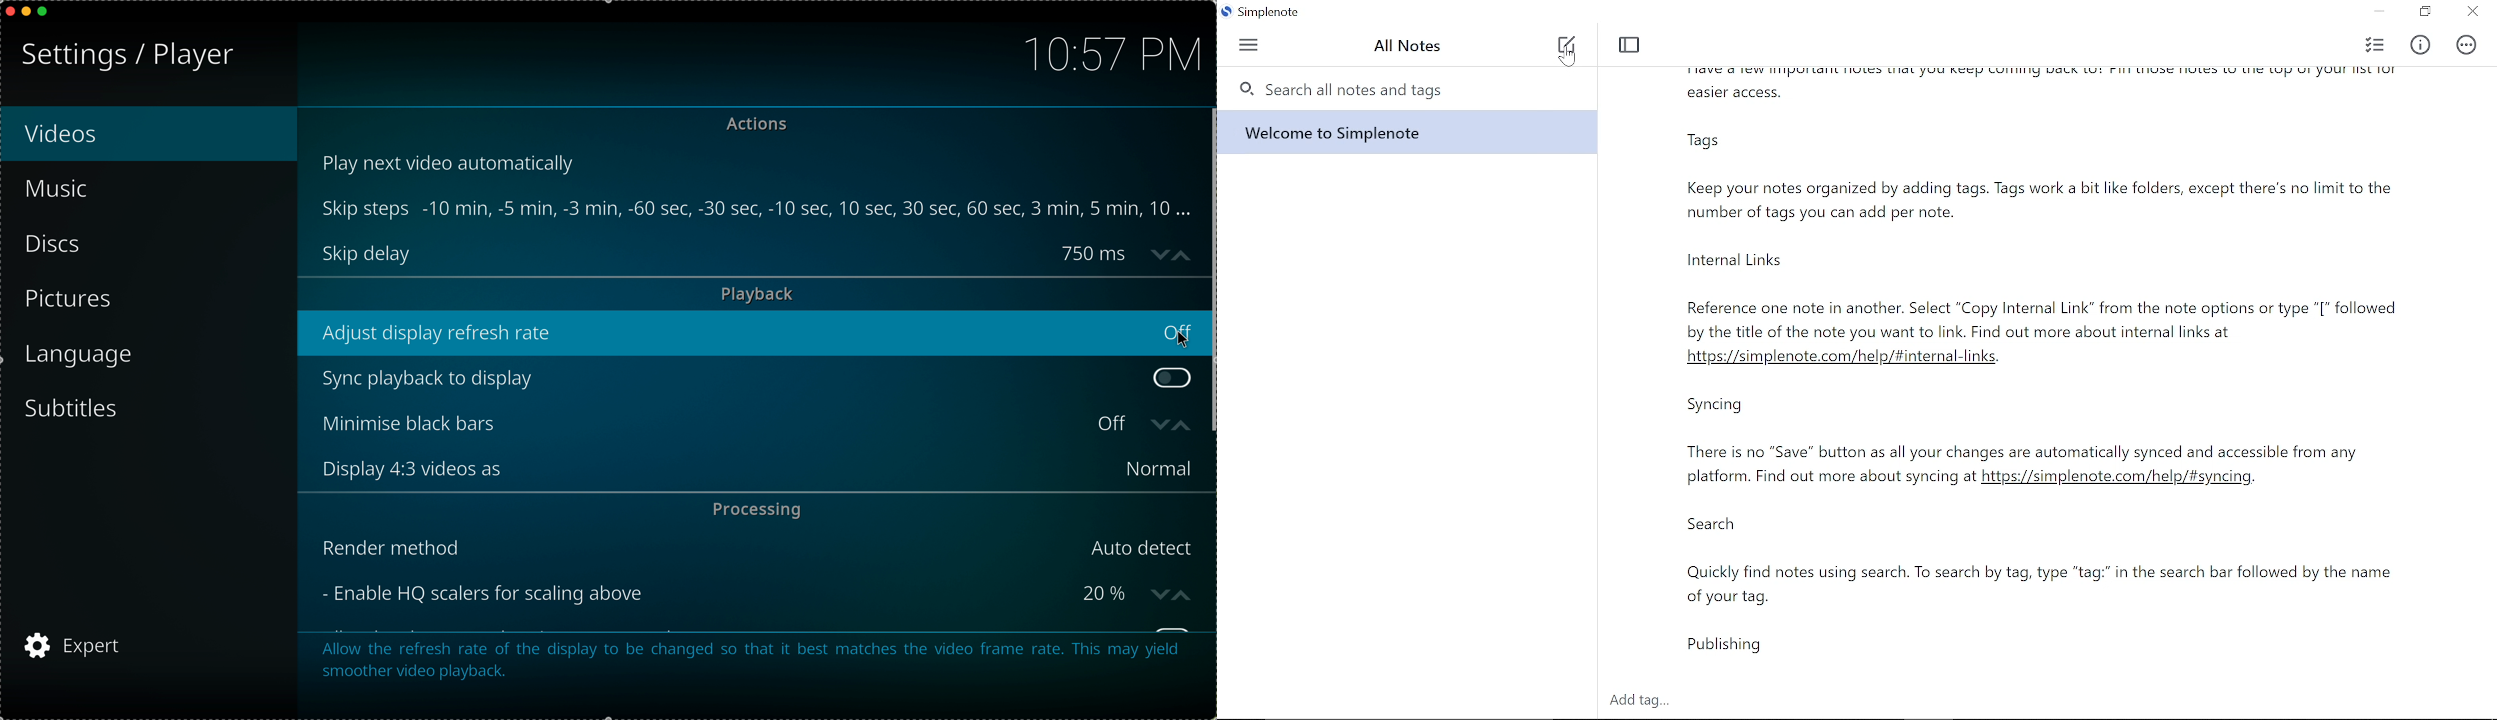 This screenshot has width=2520, height=728. Describe the element at coordinates (47, 12) in the screenshot. I see `maximize ` at that location.